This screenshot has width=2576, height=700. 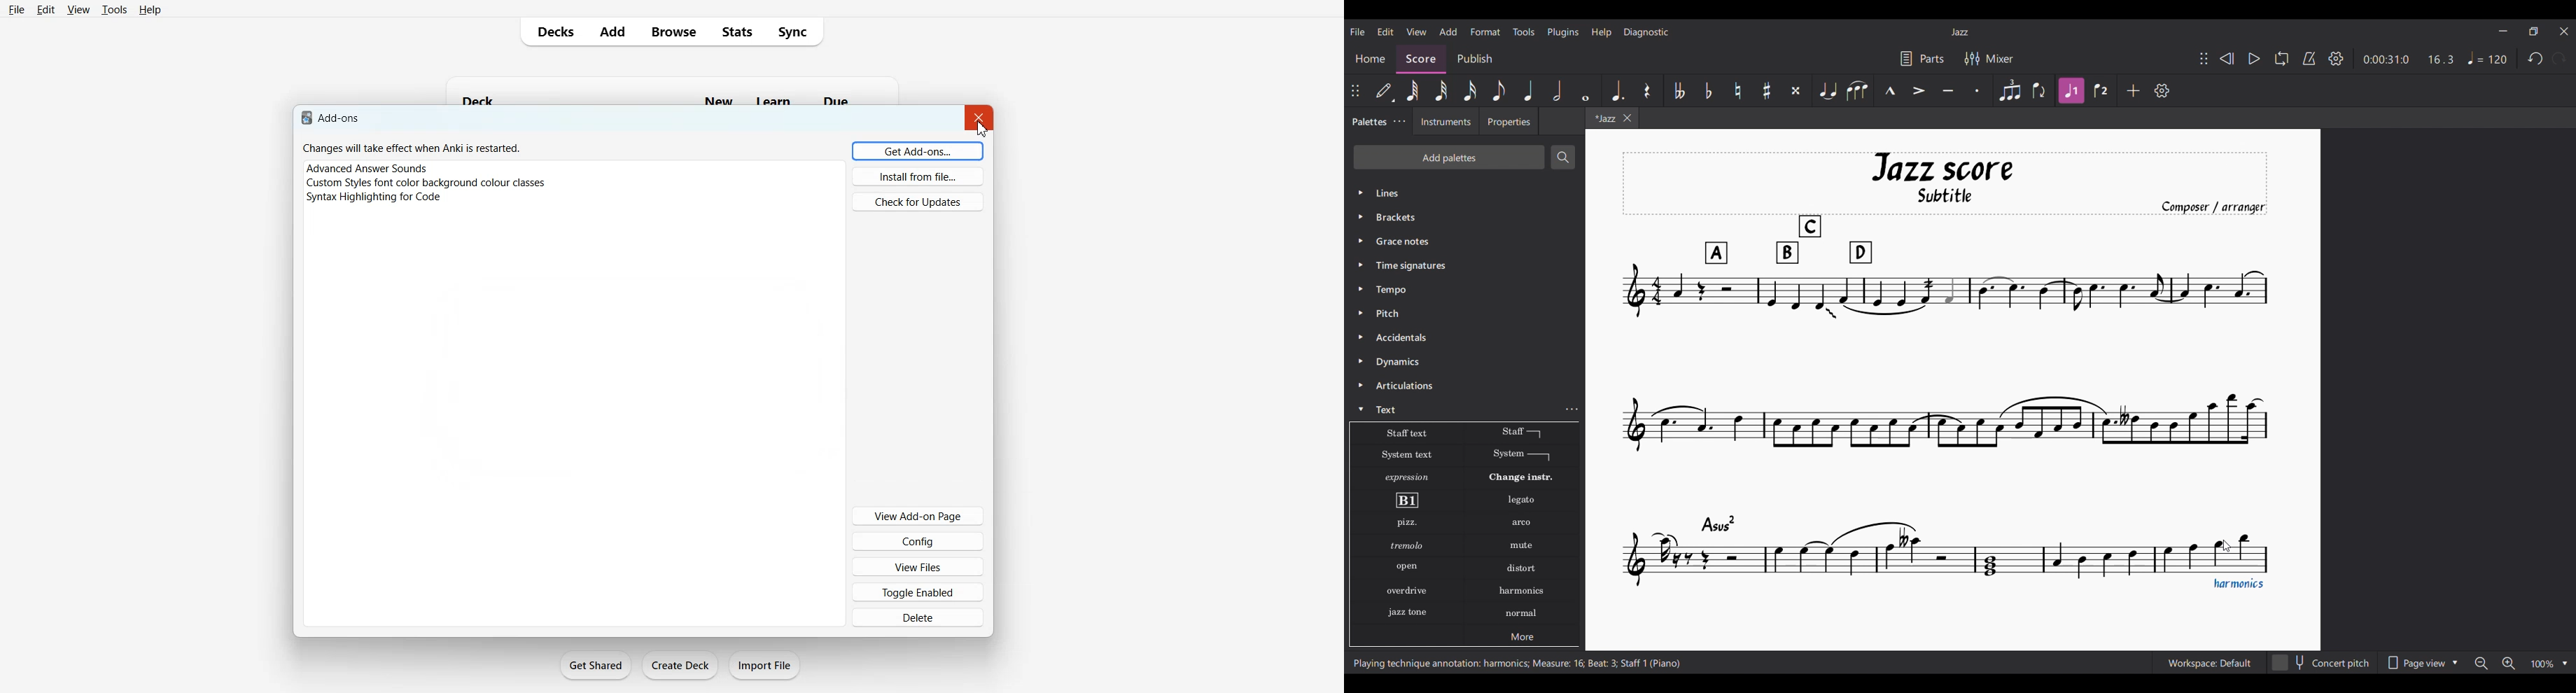 What do you see at coordinates (1529, 477) in the screenshot?
I see `Change ` at bounding box center [1529, 477].